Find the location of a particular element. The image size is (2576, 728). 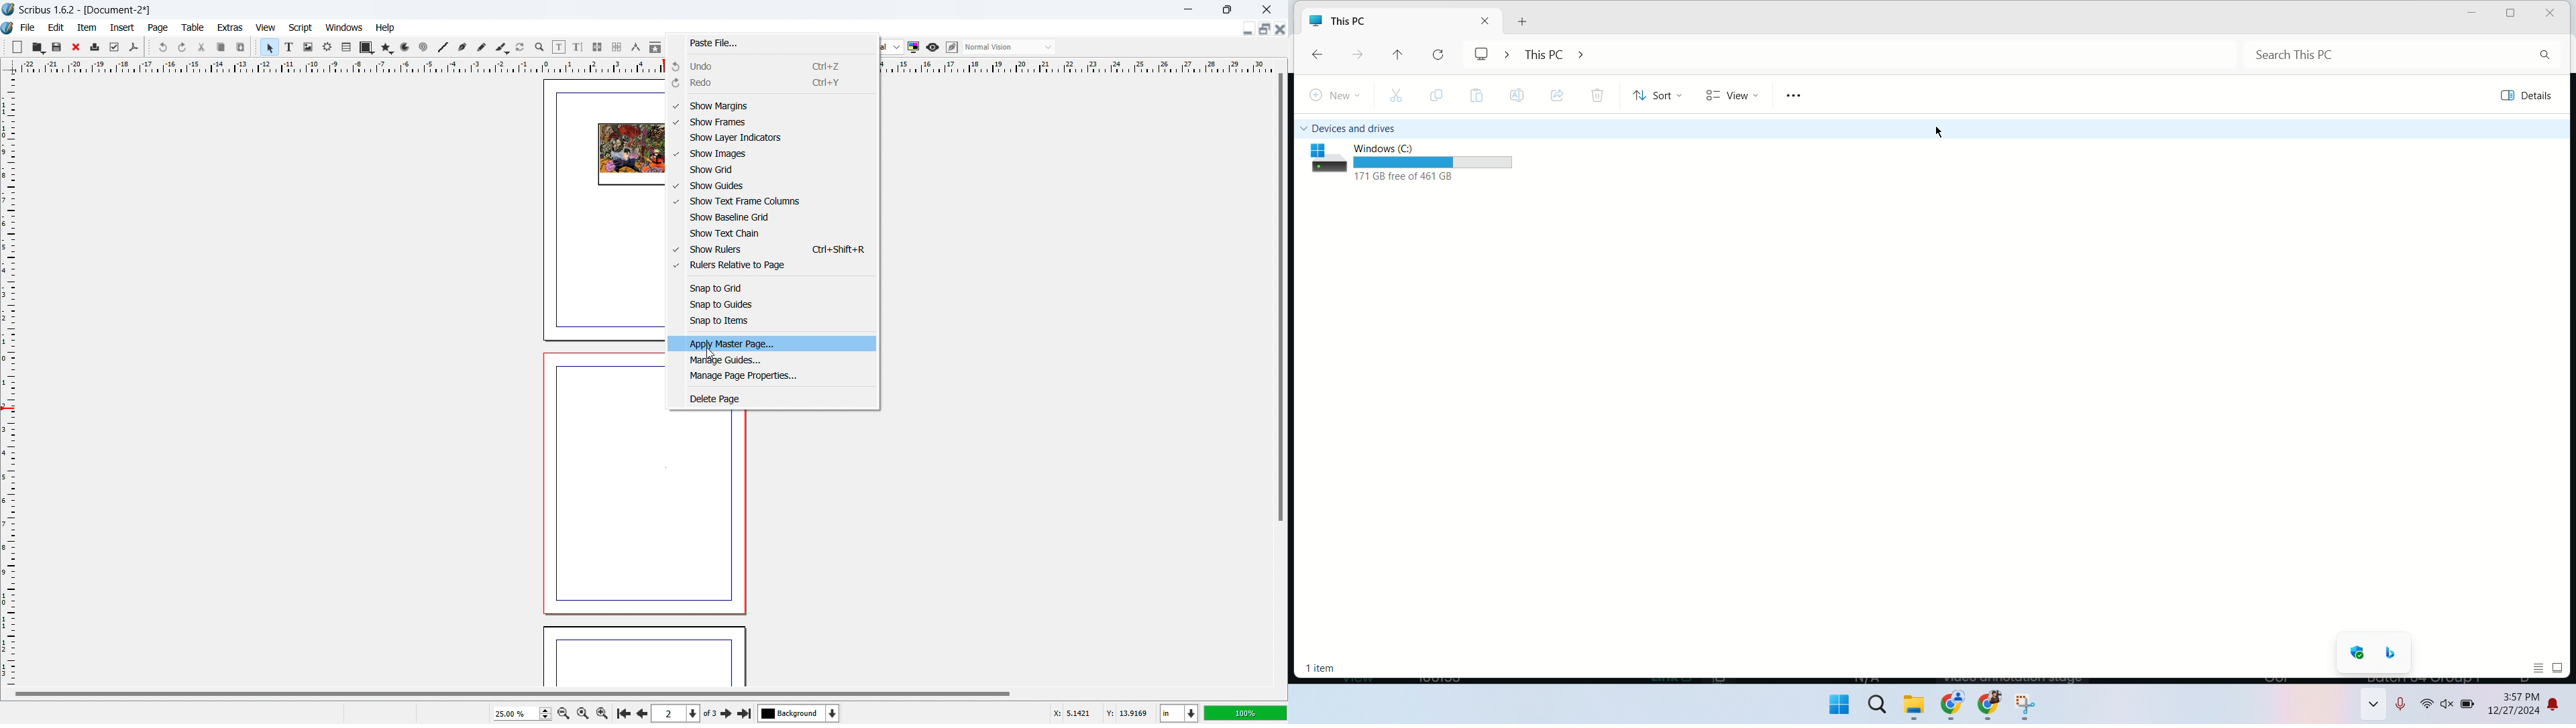

show text frame columns toggle is located at coordinates (773, 201).